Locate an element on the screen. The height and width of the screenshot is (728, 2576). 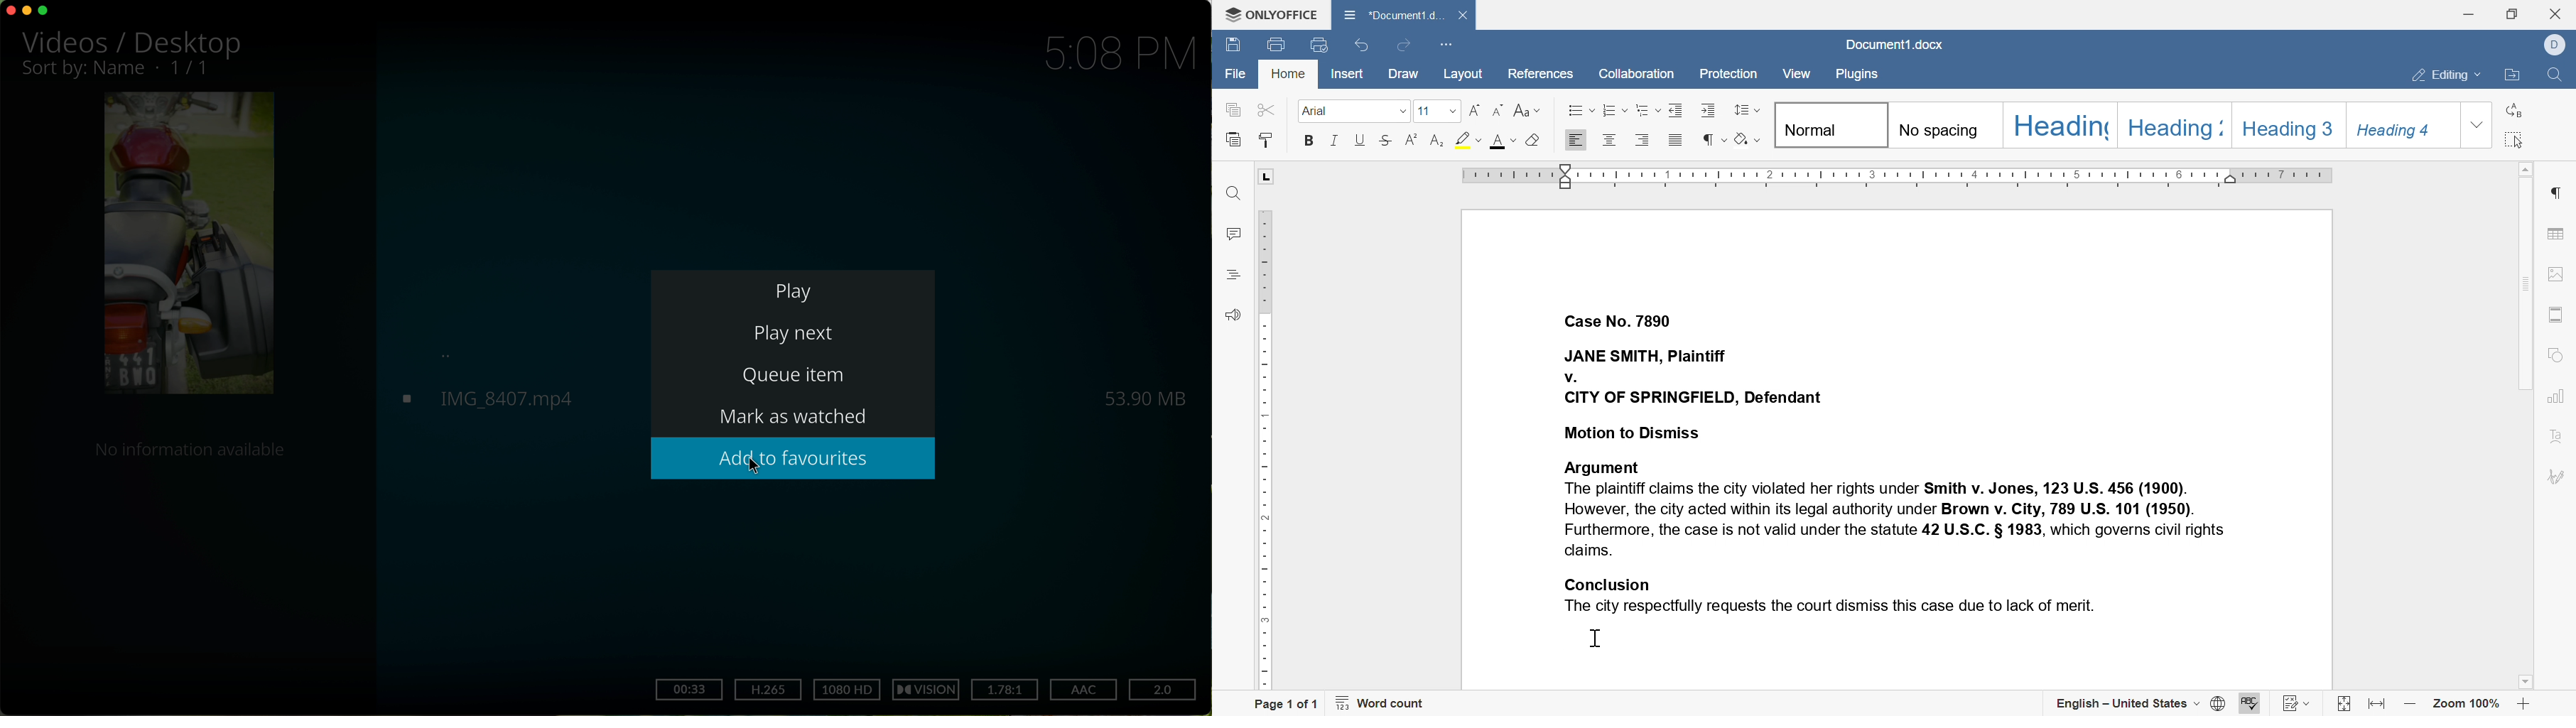
no information available is located at coordinates (189, 452).